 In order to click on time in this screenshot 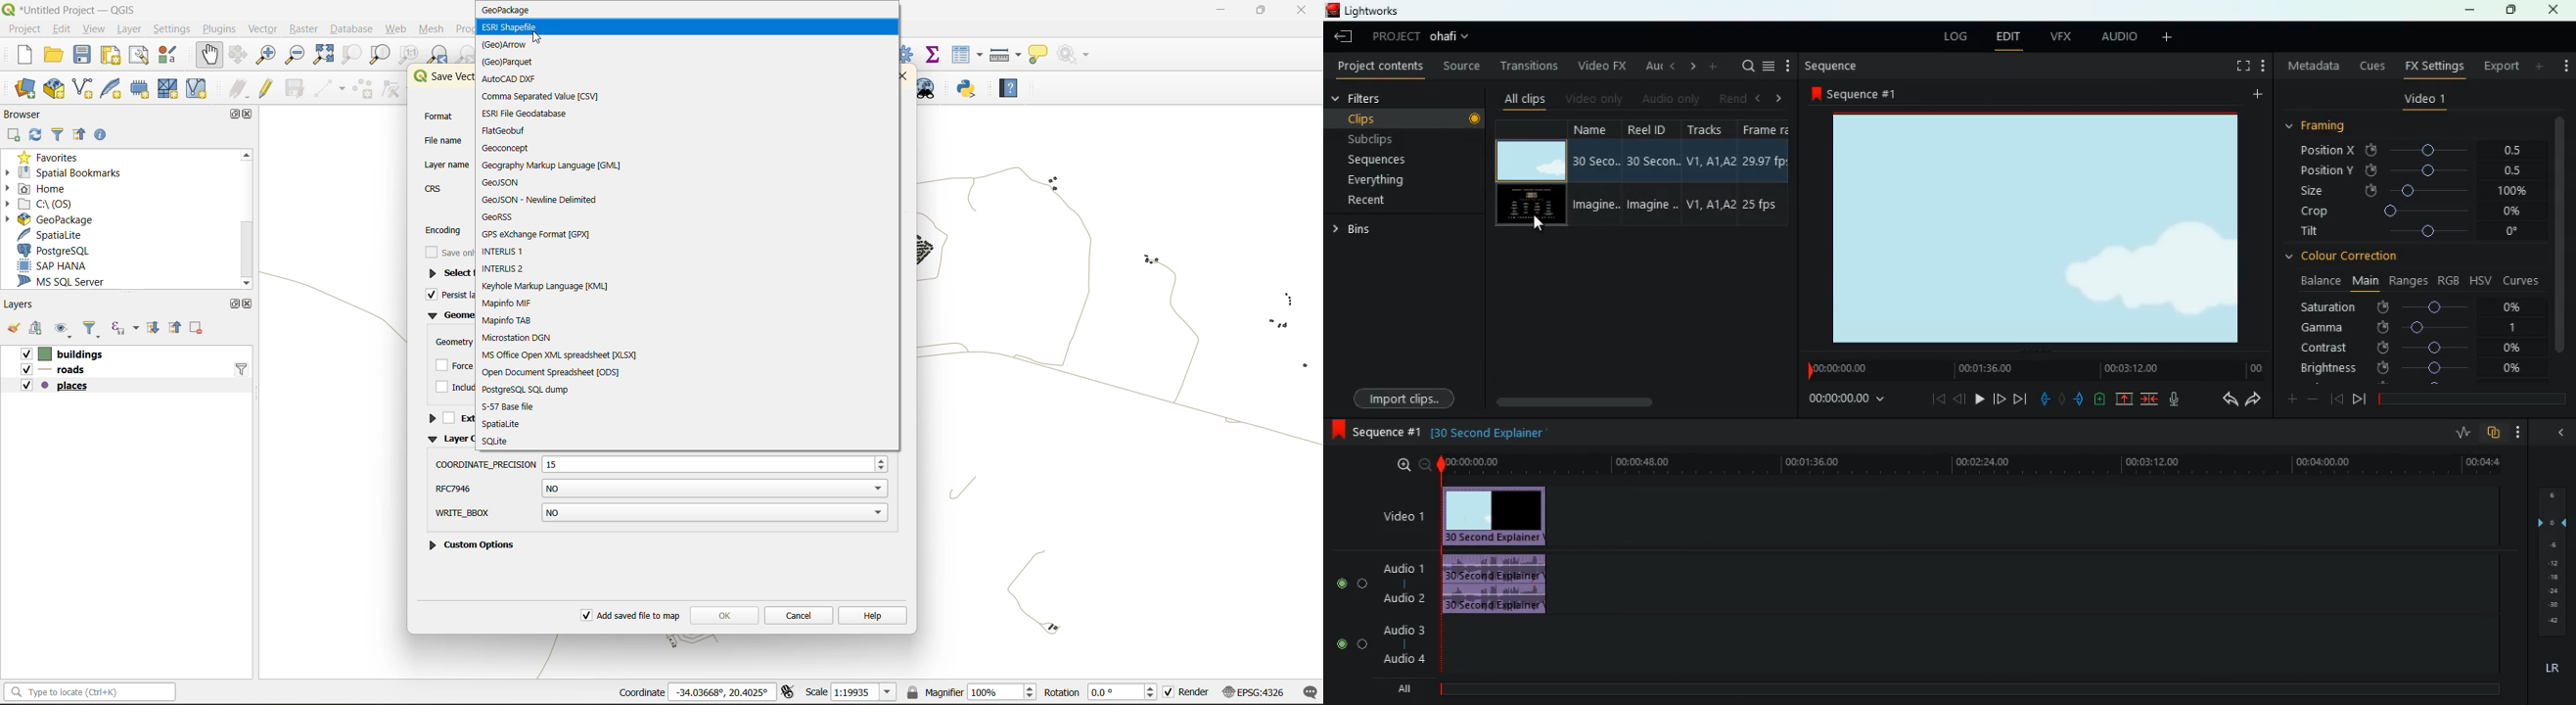, I will do `click(2033, 370)`.